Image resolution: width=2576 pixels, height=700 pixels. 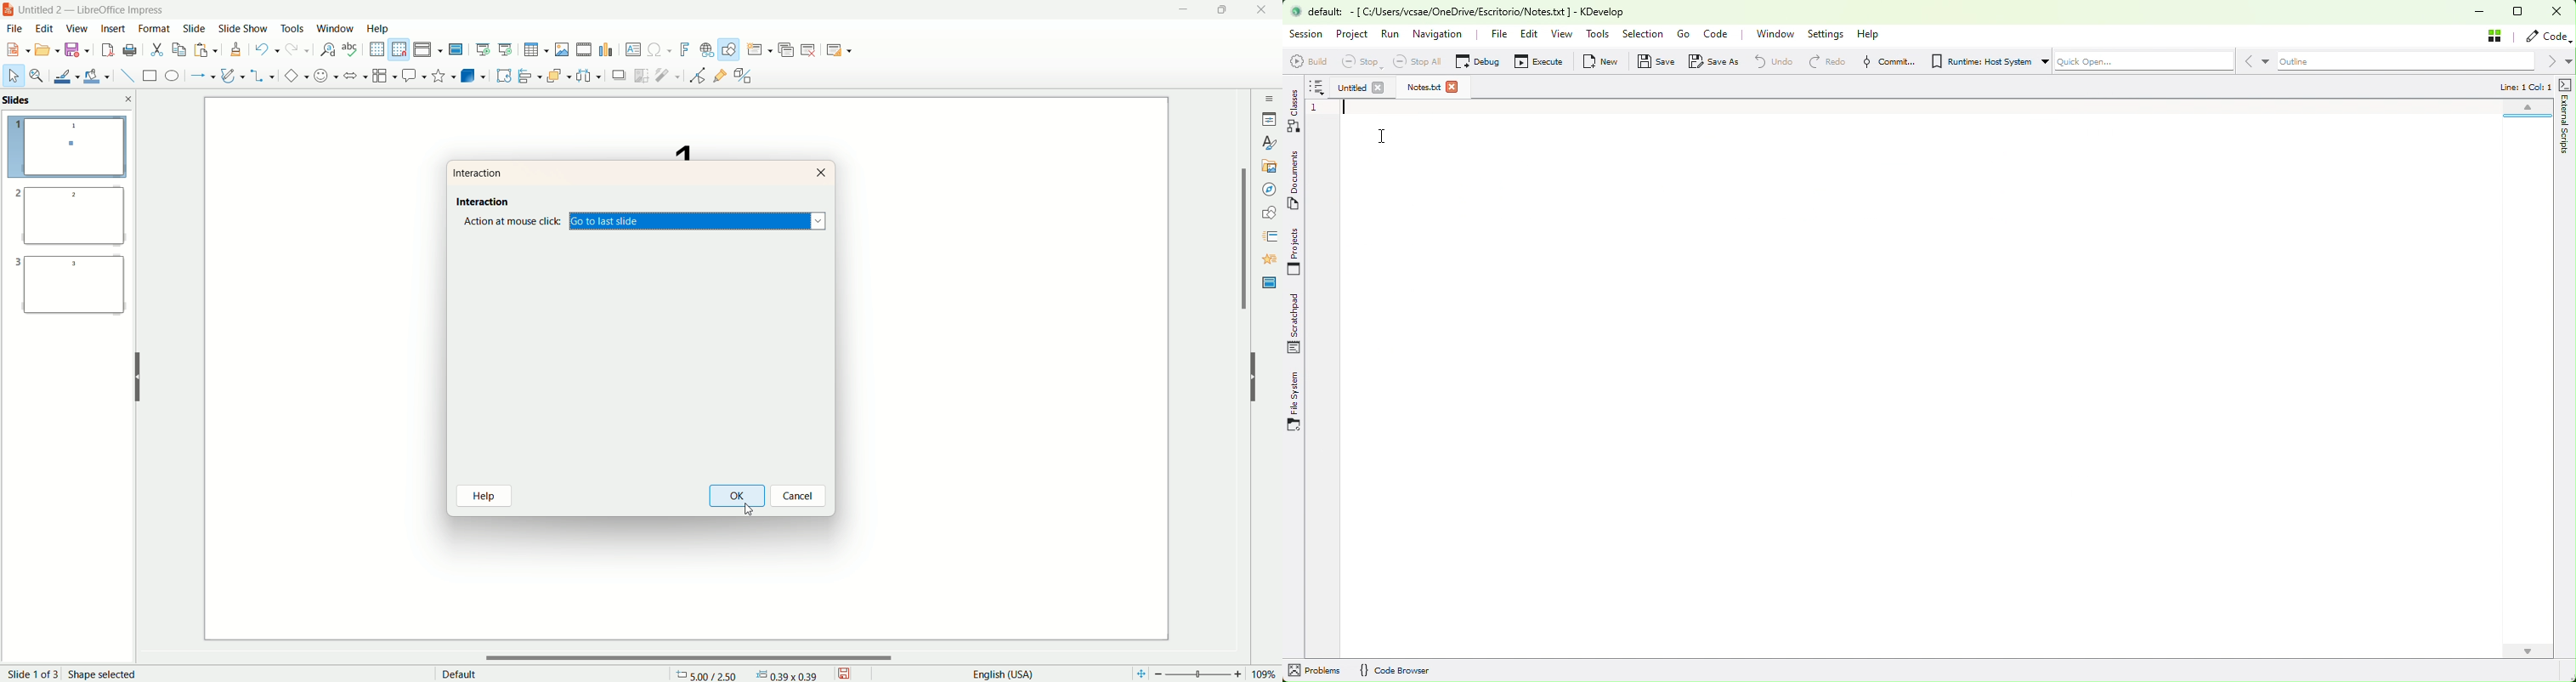 I want to click on insert, so click(x=112, y=29).